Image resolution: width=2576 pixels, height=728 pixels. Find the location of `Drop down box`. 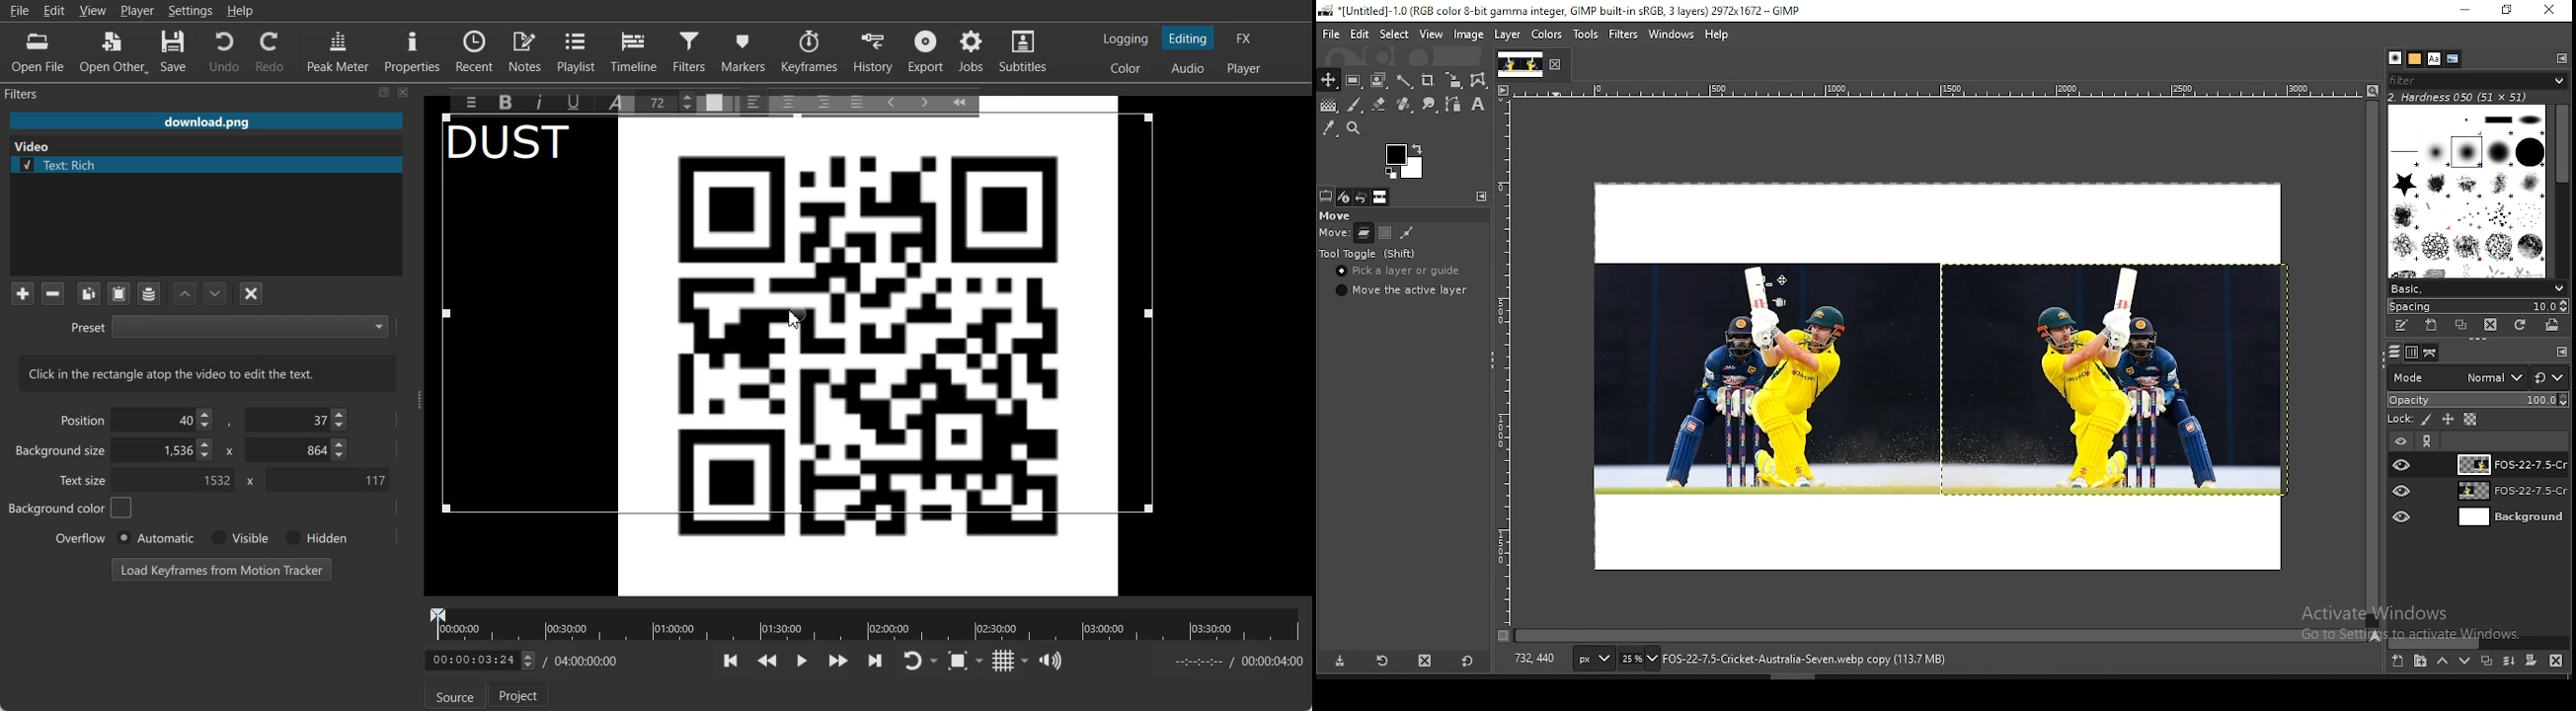

Drop down box is located at coordinates (1026, 661).